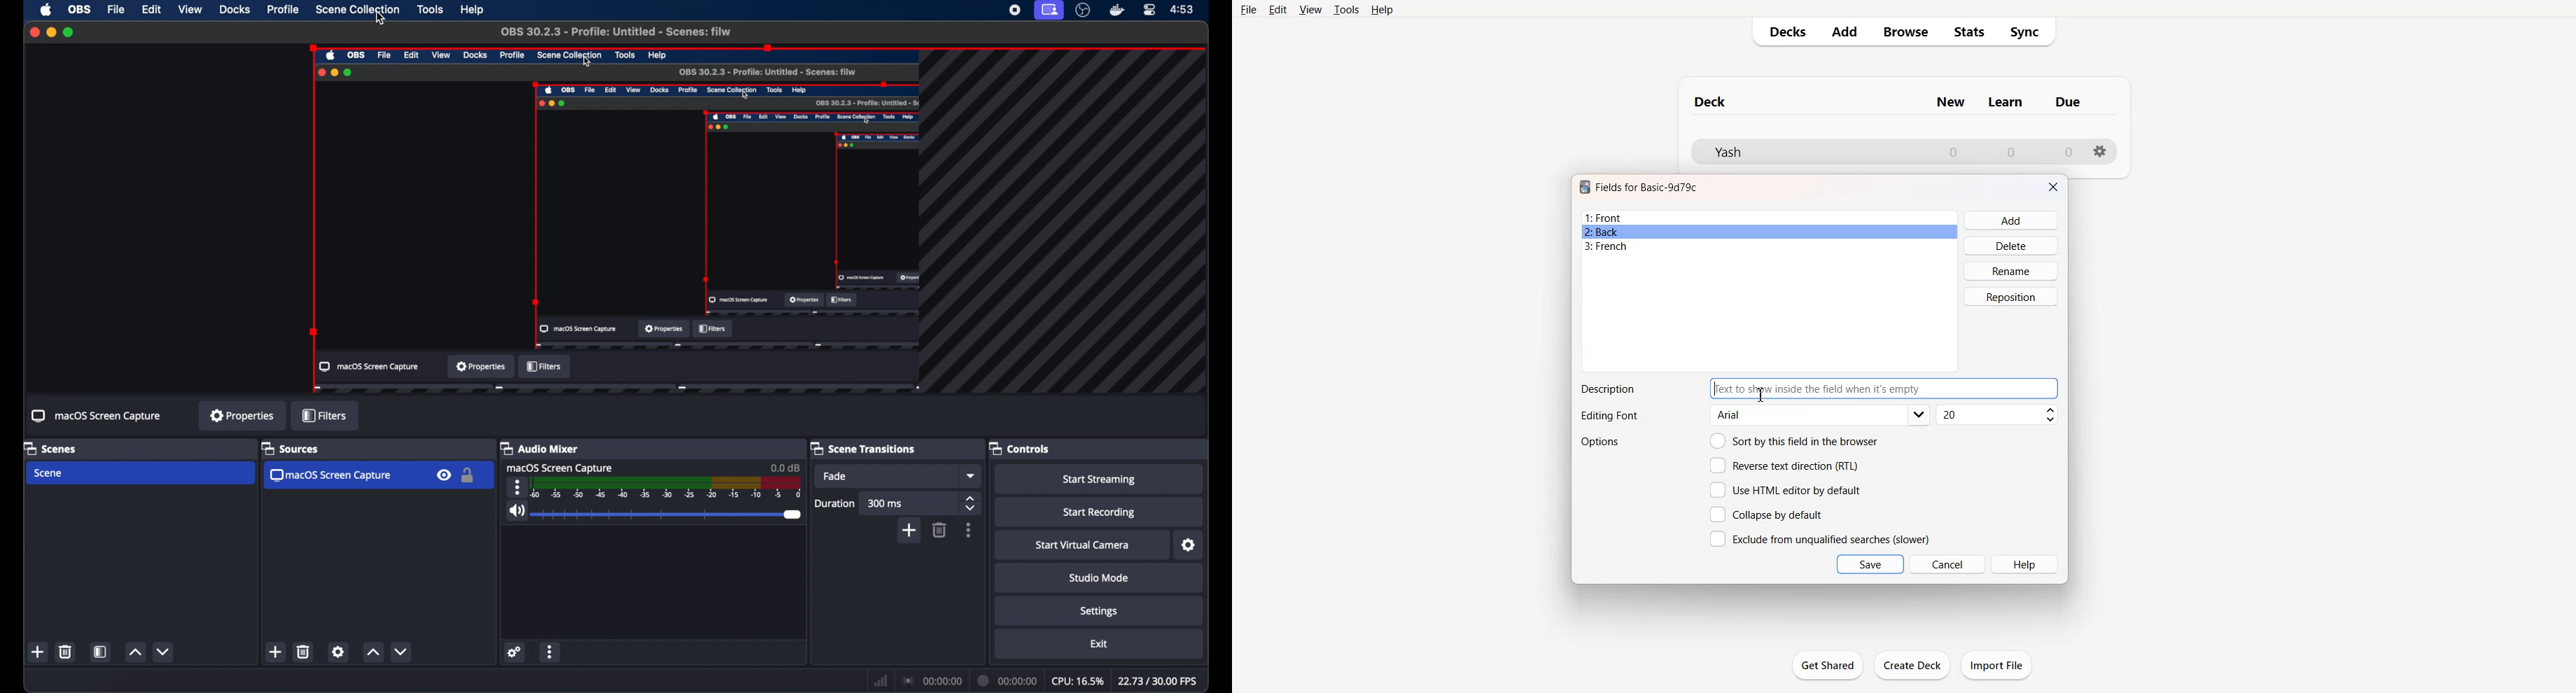  Describe the element at coordinates (1097, 577) in the screenshot. I see `studio  mode` at that location.